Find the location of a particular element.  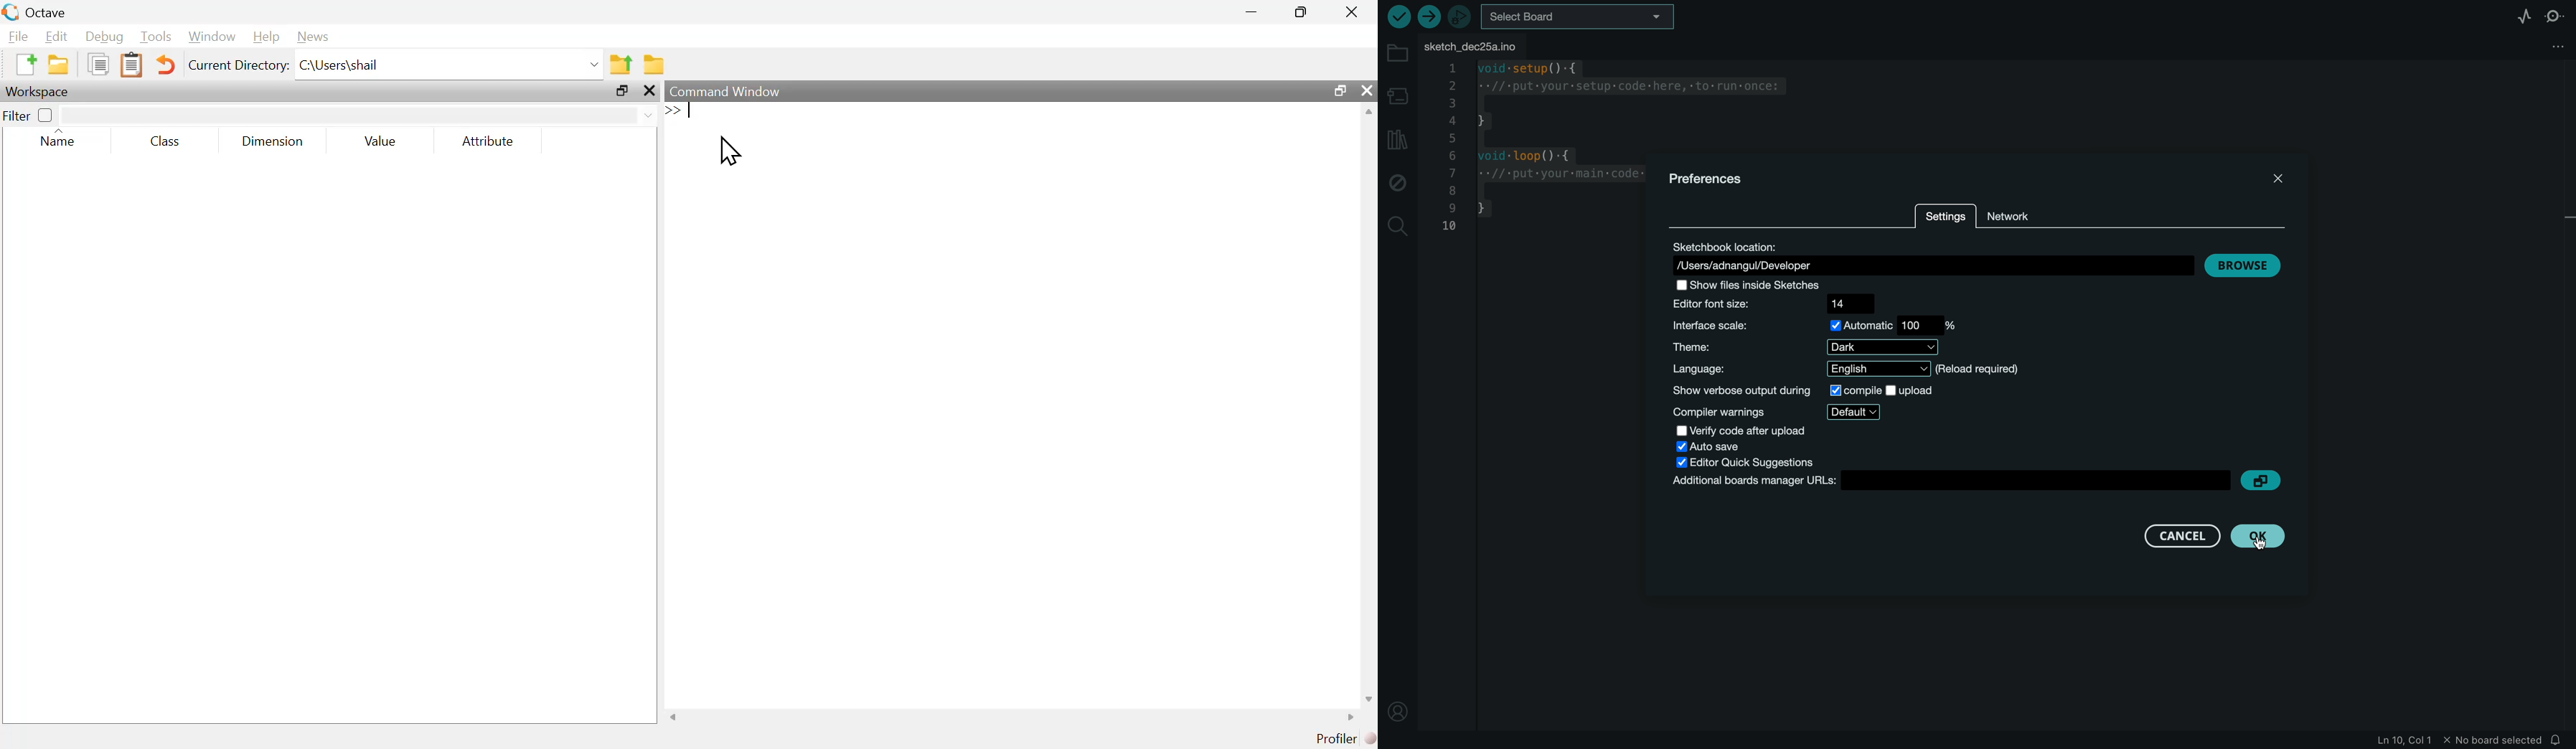

C\Users\shail  is located at coordinates (450, 65).